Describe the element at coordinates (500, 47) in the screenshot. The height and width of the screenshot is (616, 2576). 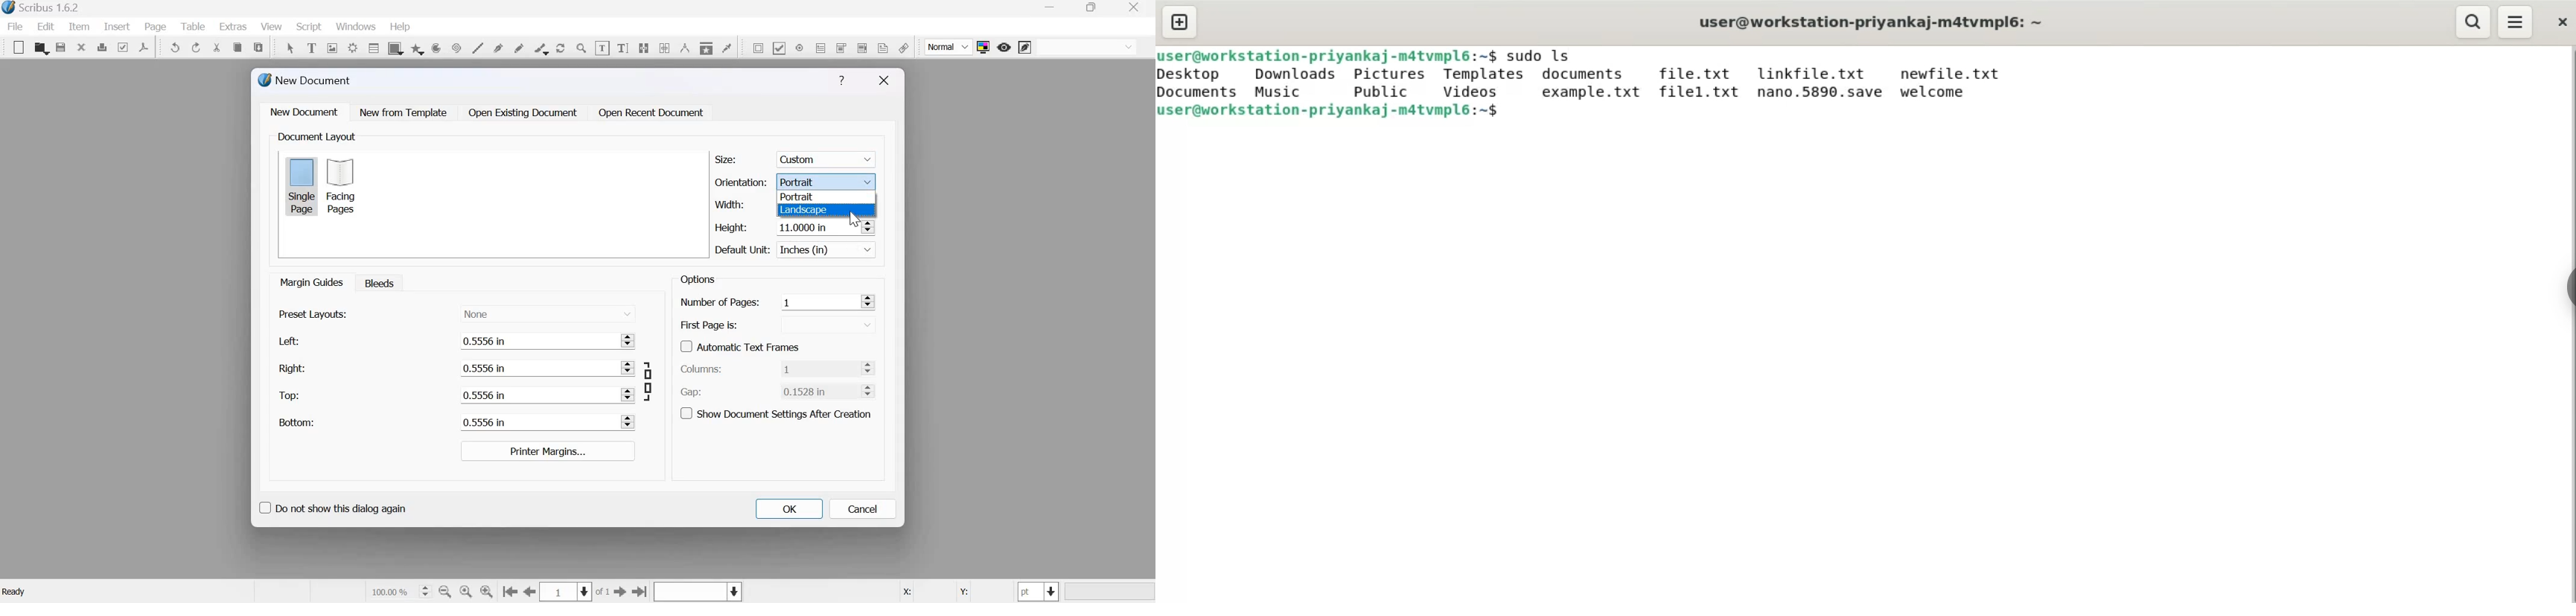
I see `bezier curve` at that location.